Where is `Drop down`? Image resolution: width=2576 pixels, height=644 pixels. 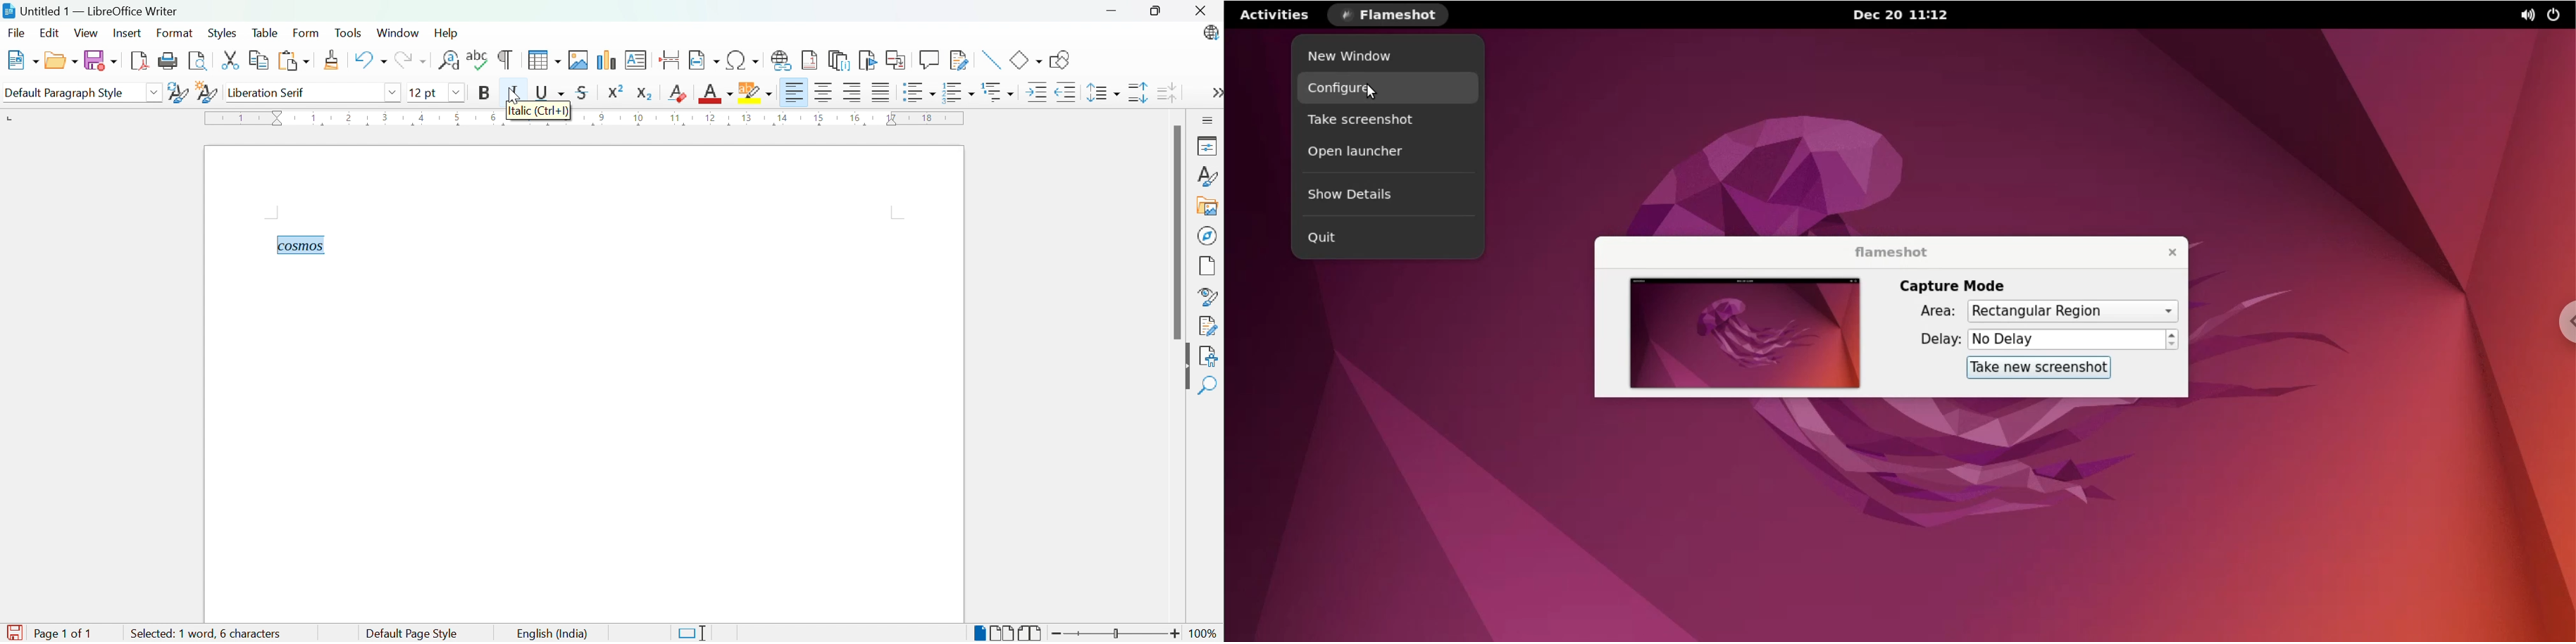
Drop down is located at coordinates (458, 93).